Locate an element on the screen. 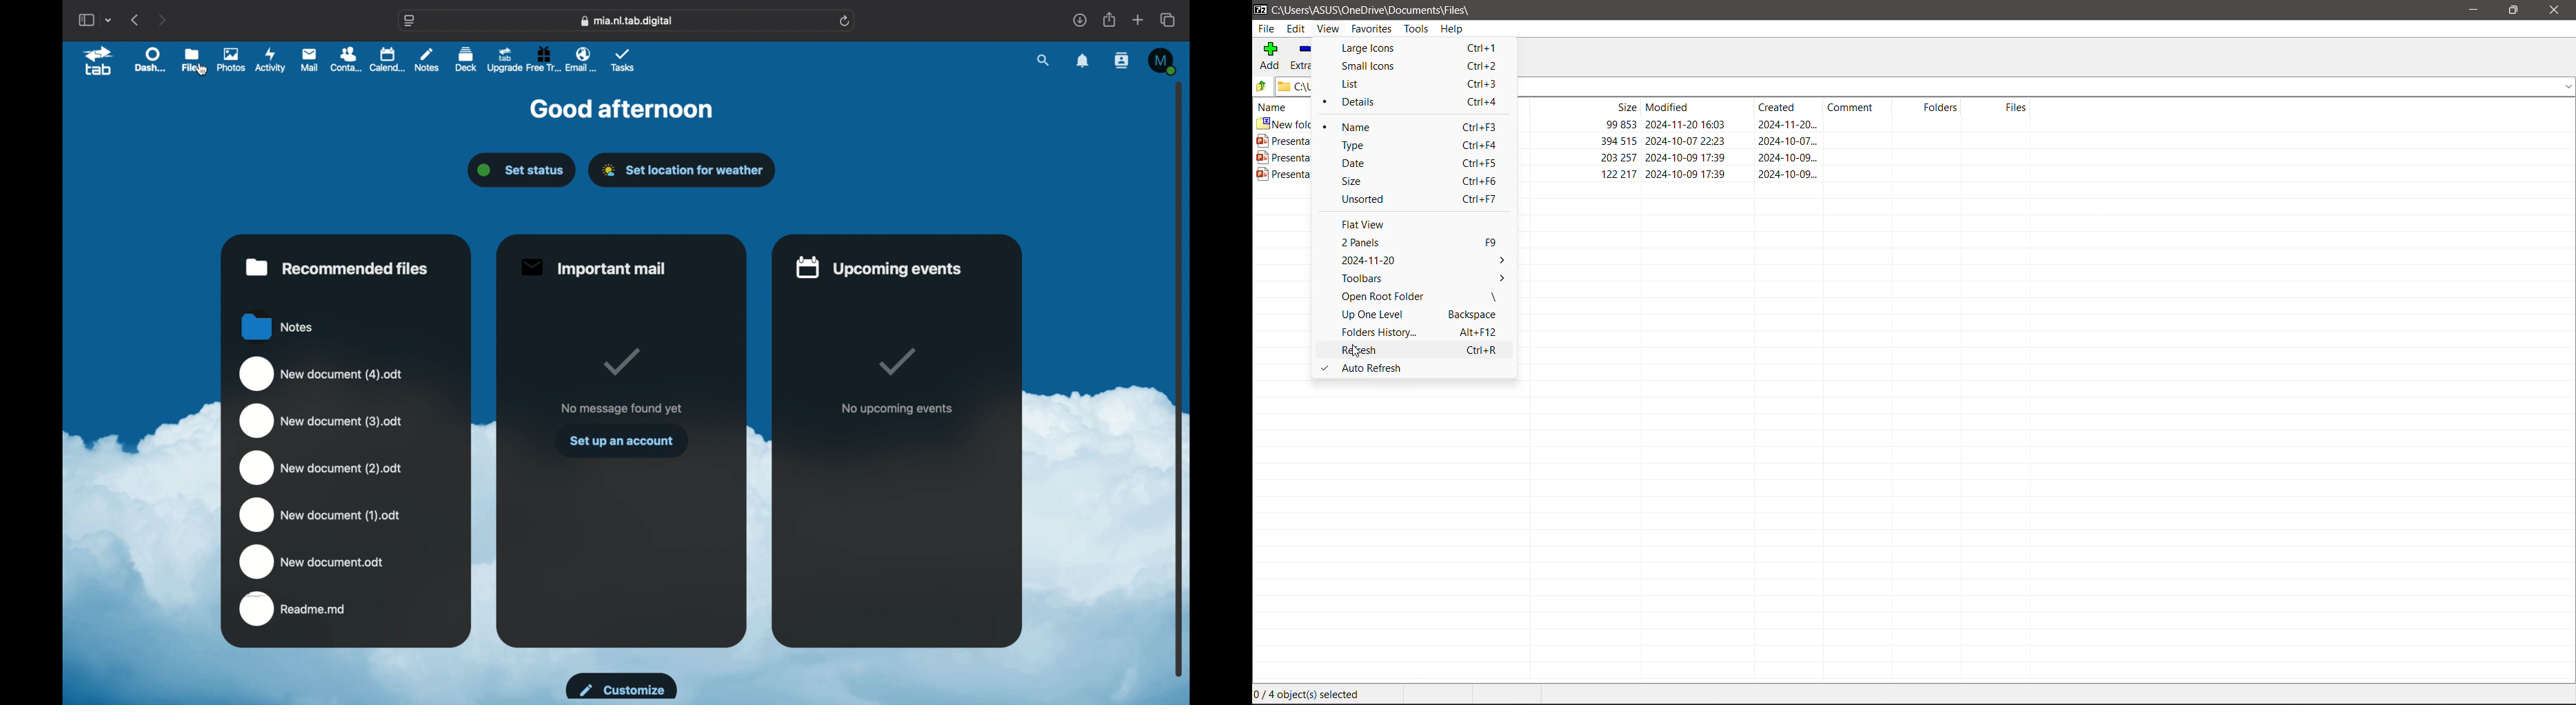 The image size is (2576, 728). tasks is located at coordinates (624, 61).